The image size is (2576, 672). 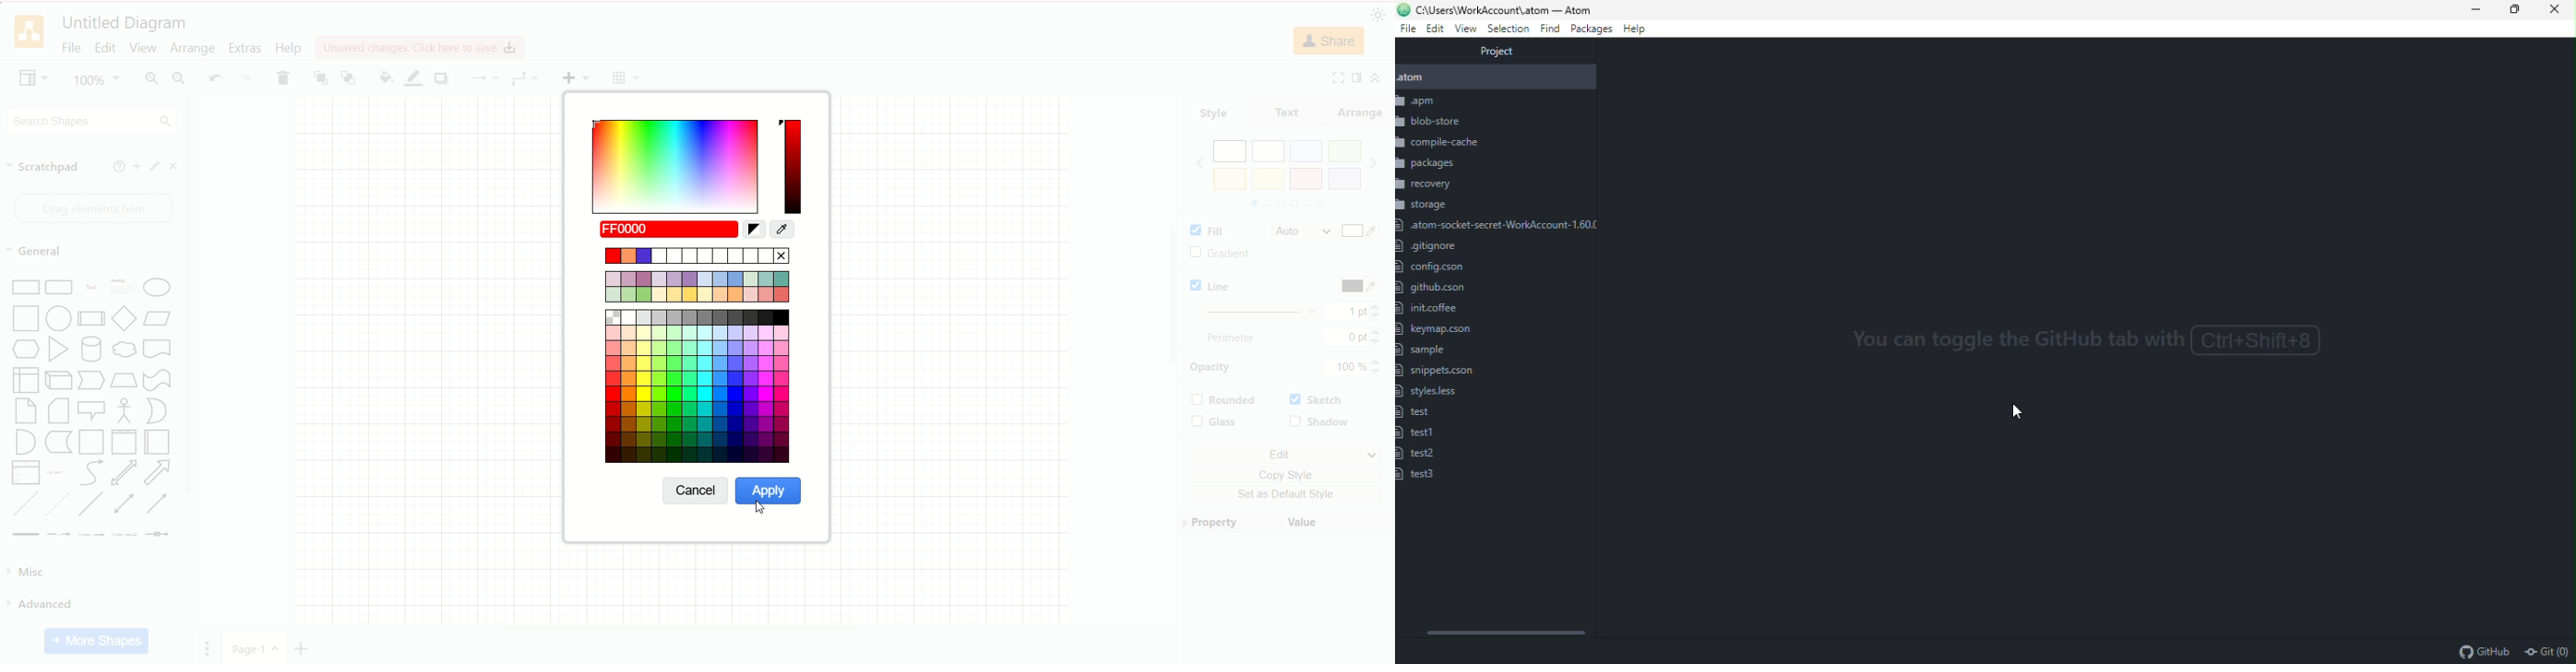 What do you see at coordinates (1551, 30) in the screenshot?
I see `find` at bounding box center [1551, 30].